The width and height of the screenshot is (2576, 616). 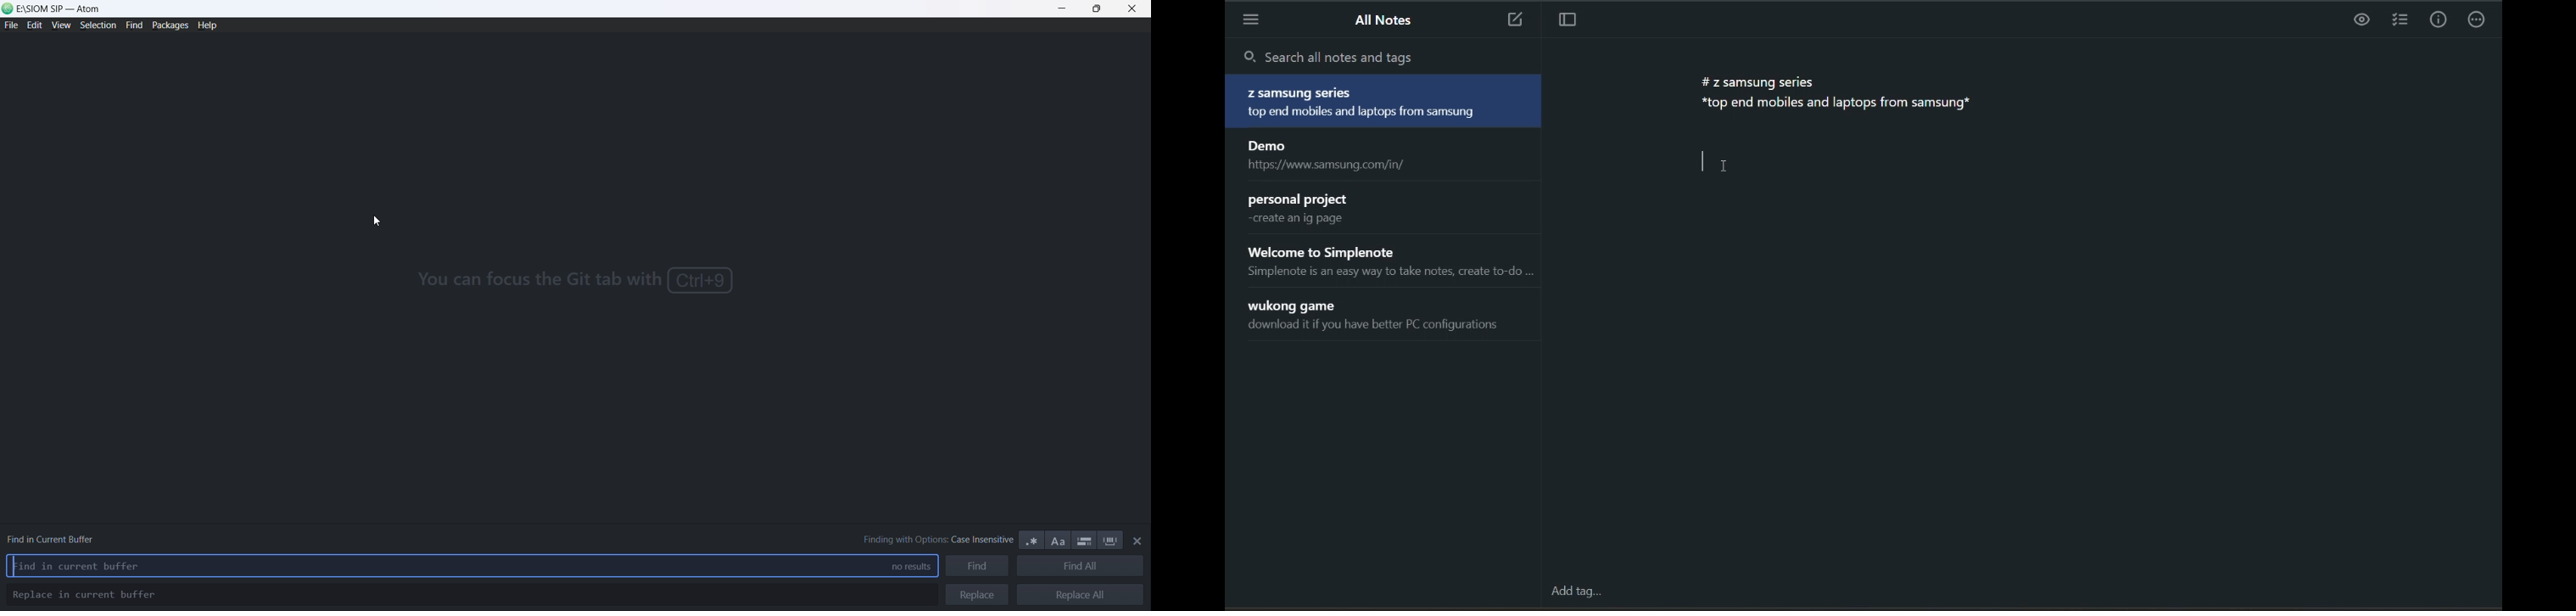 I want to click on replace all, so click(x=1080, y=595).